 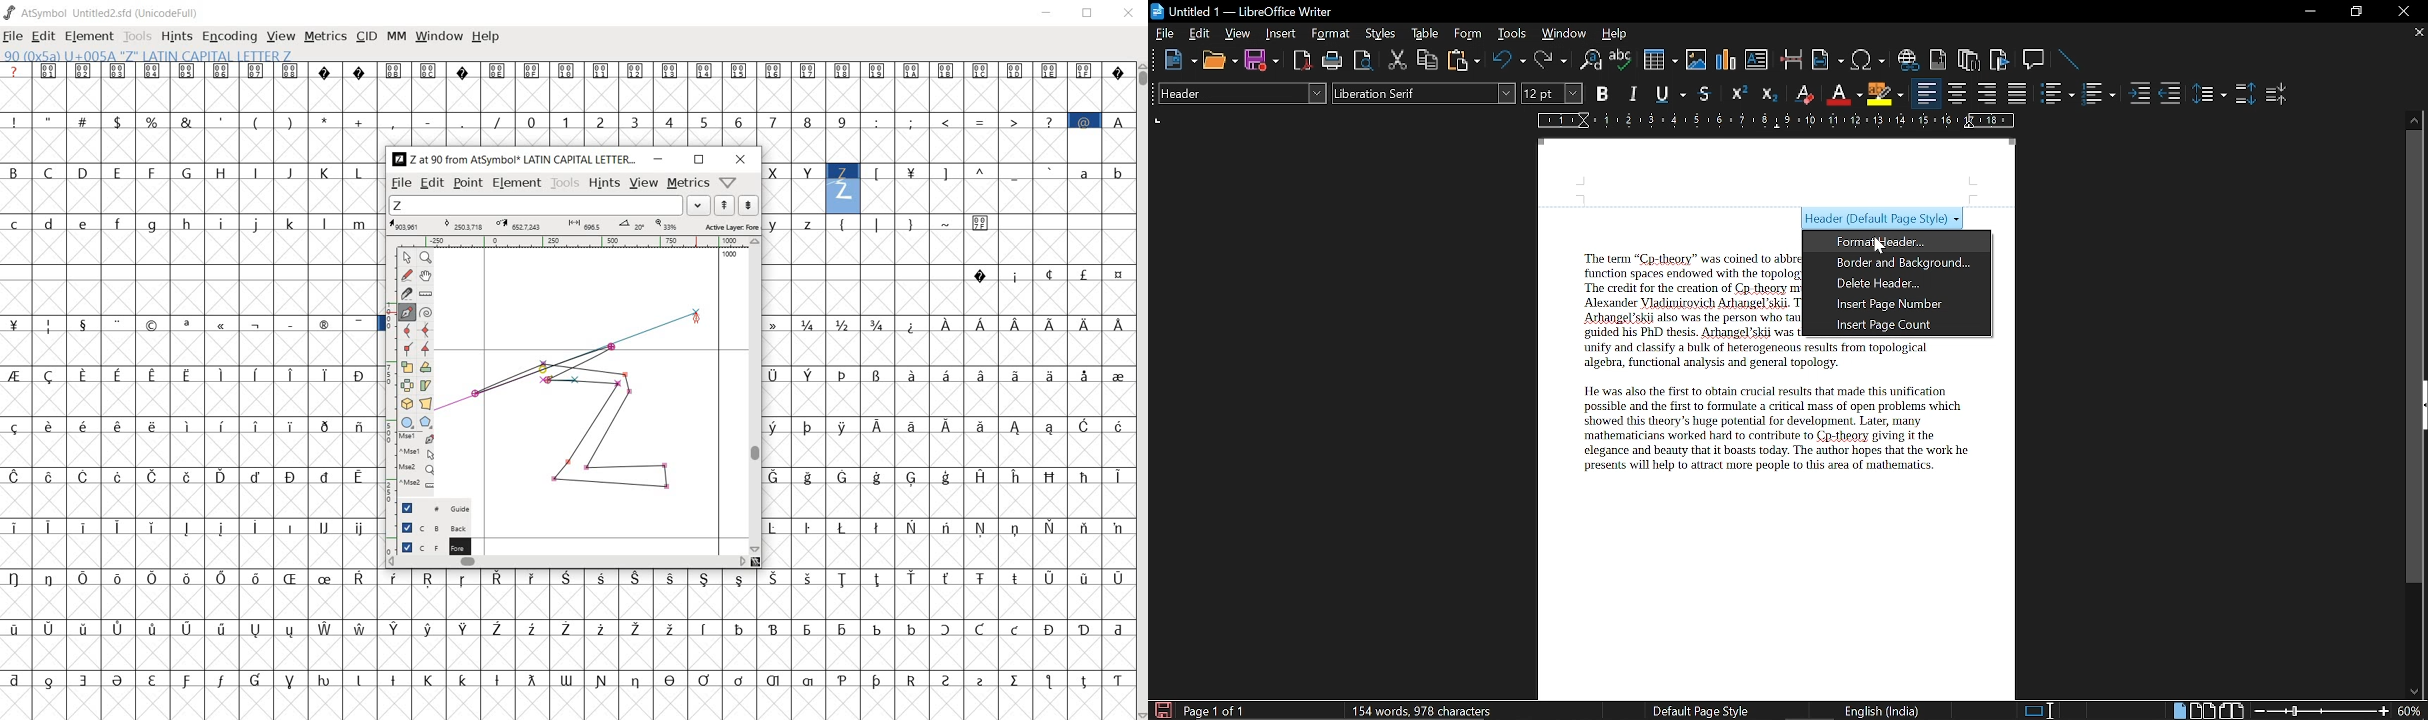 What do you see at coordinates (426, 258) in the screenshot?
I see `MAGNIFY` at bounding box center [426, 258].